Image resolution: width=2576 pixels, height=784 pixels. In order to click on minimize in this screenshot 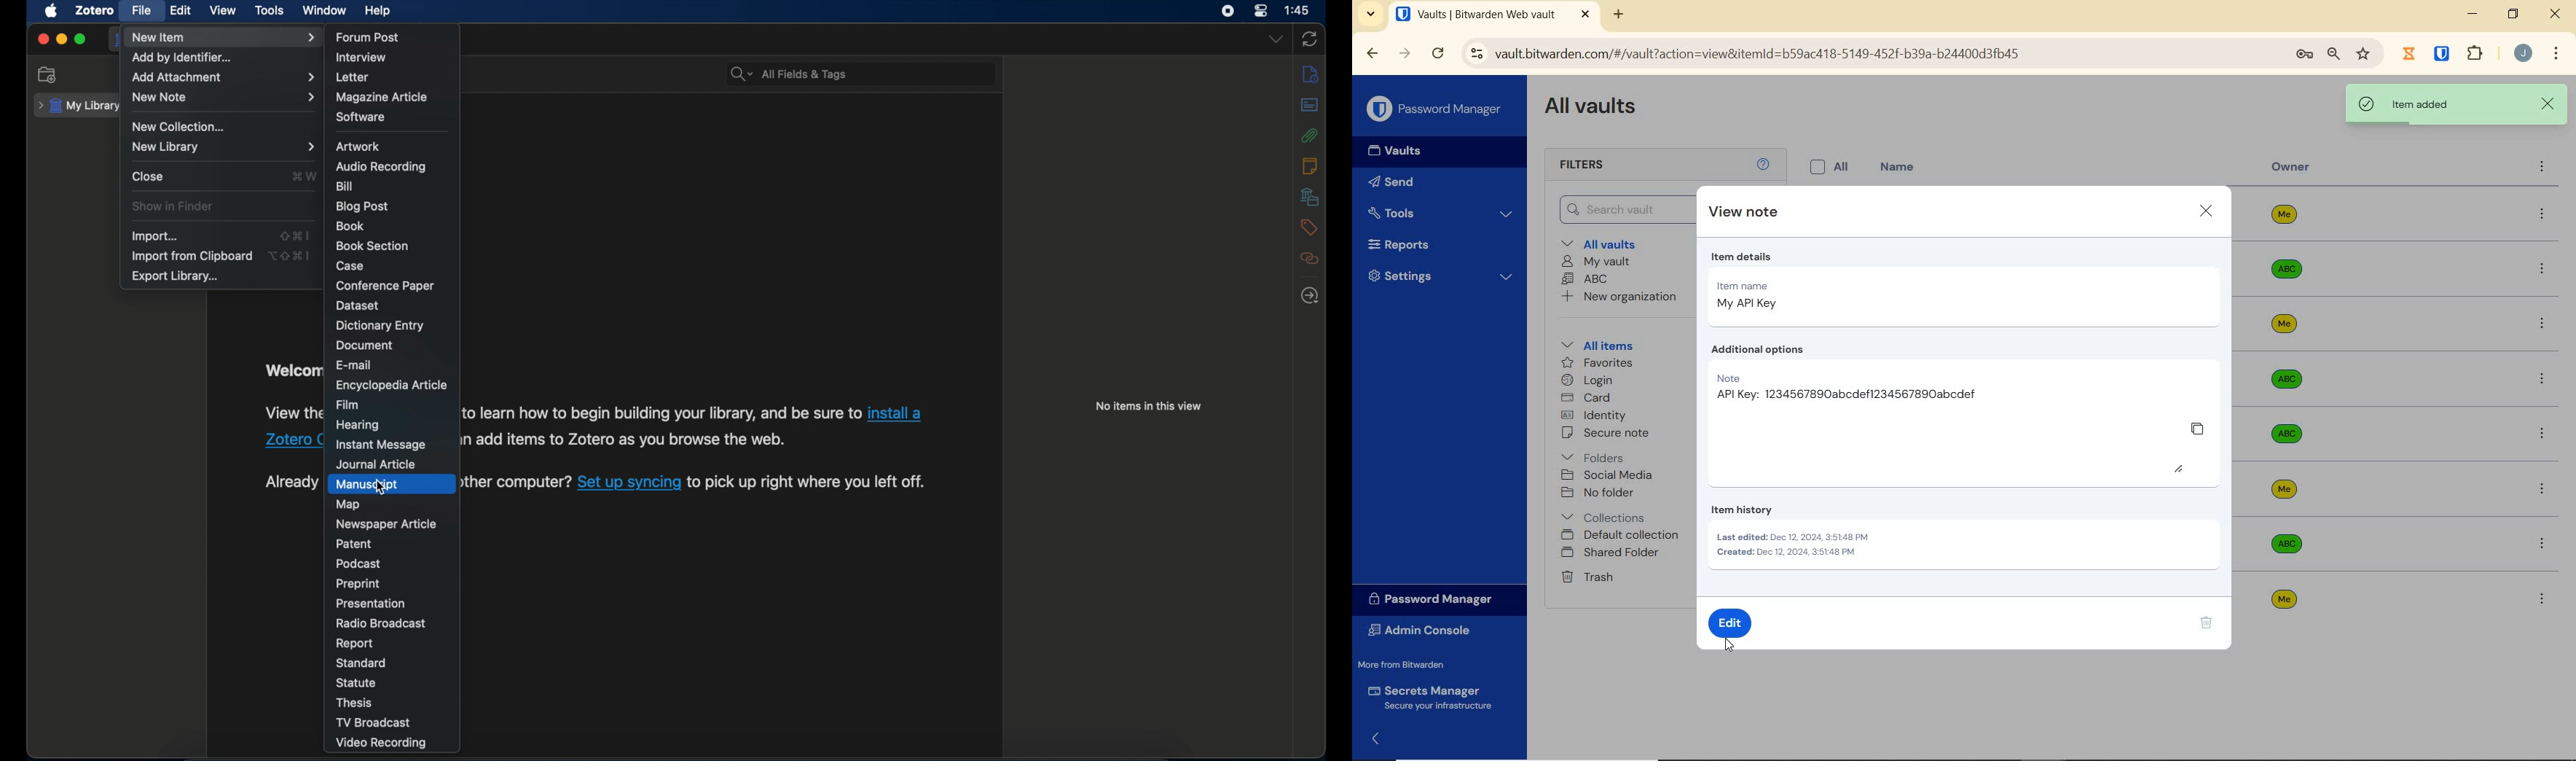, I will do `click(61, 40)`.